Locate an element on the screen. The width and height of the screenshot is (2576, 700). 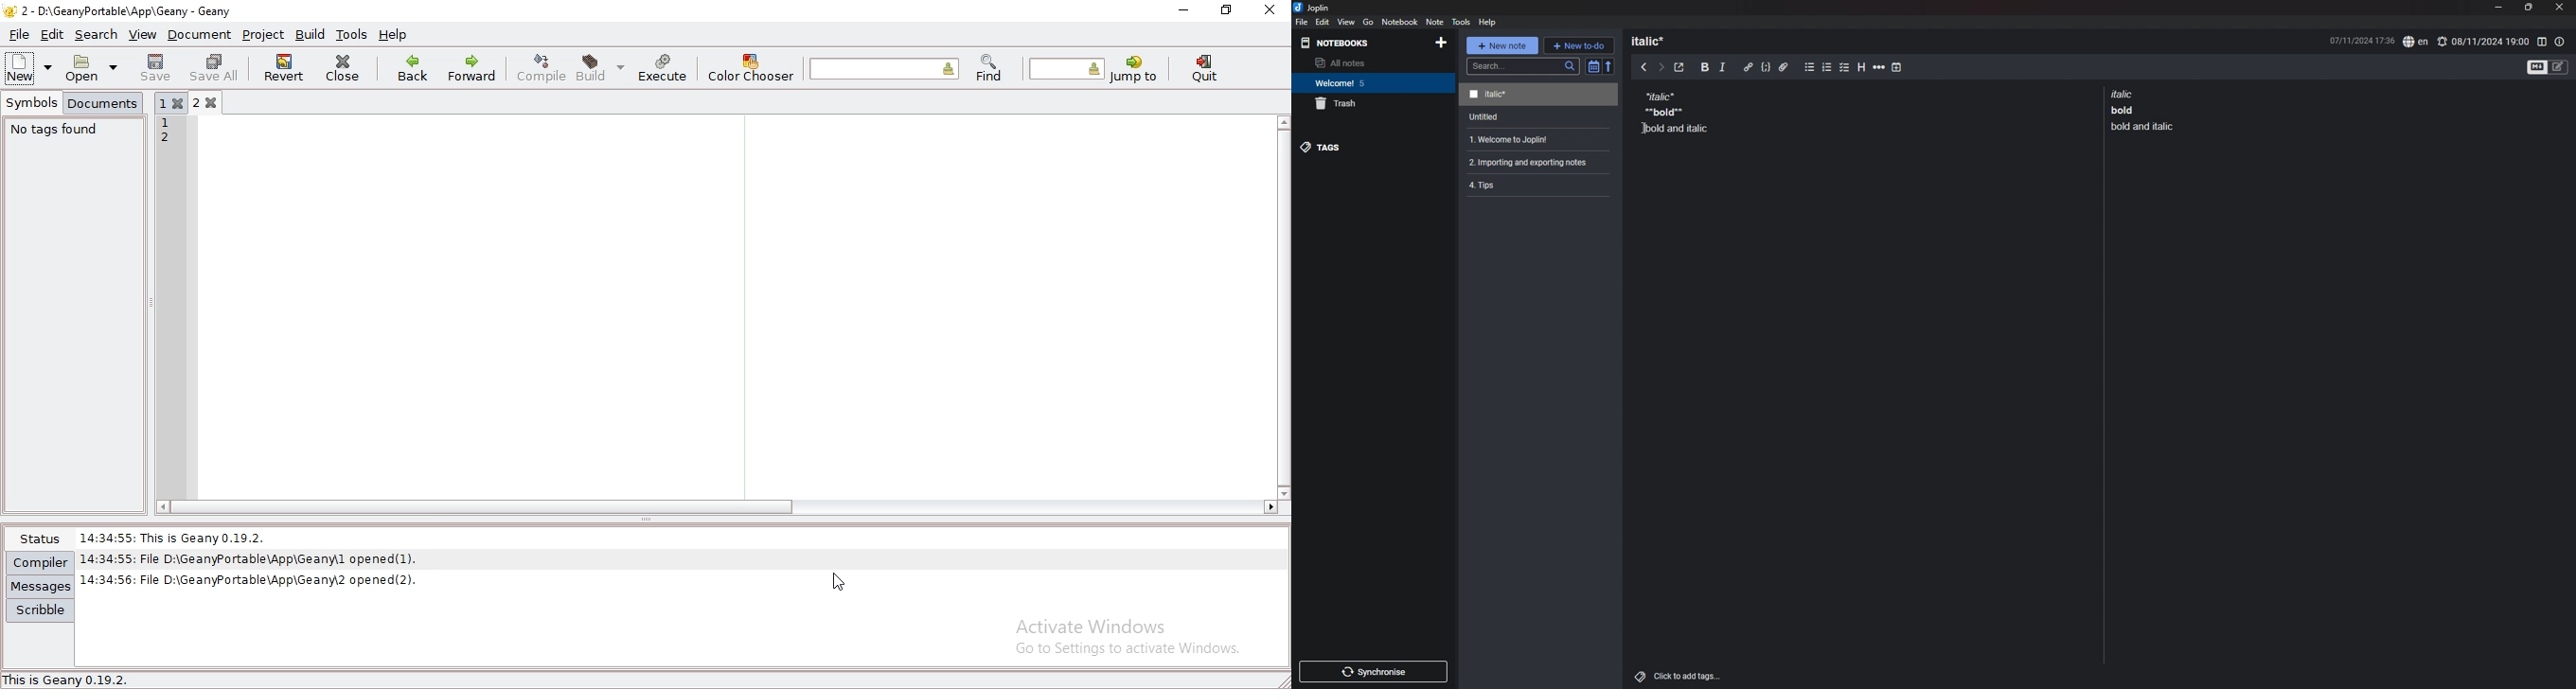
close is located at coordinates (1273, 9).